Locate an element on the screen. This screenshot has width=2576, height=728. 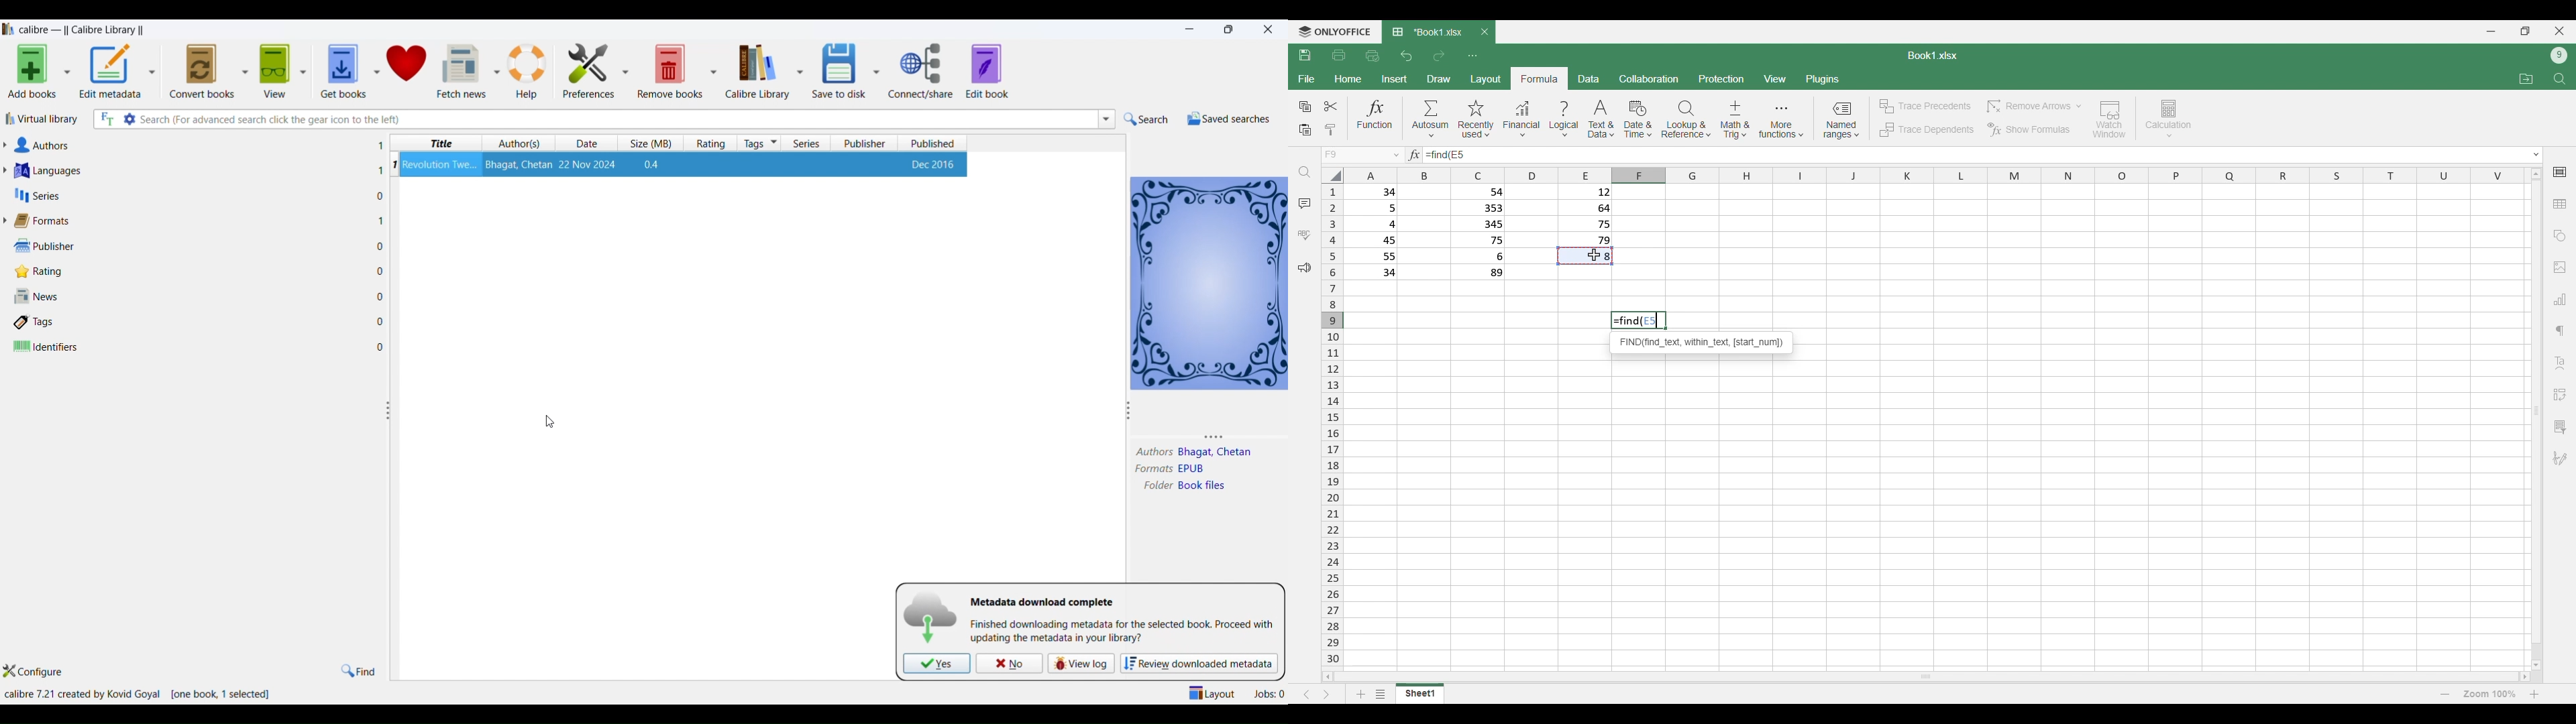
review downloaded metadata is located at coordinates (1197, 662).